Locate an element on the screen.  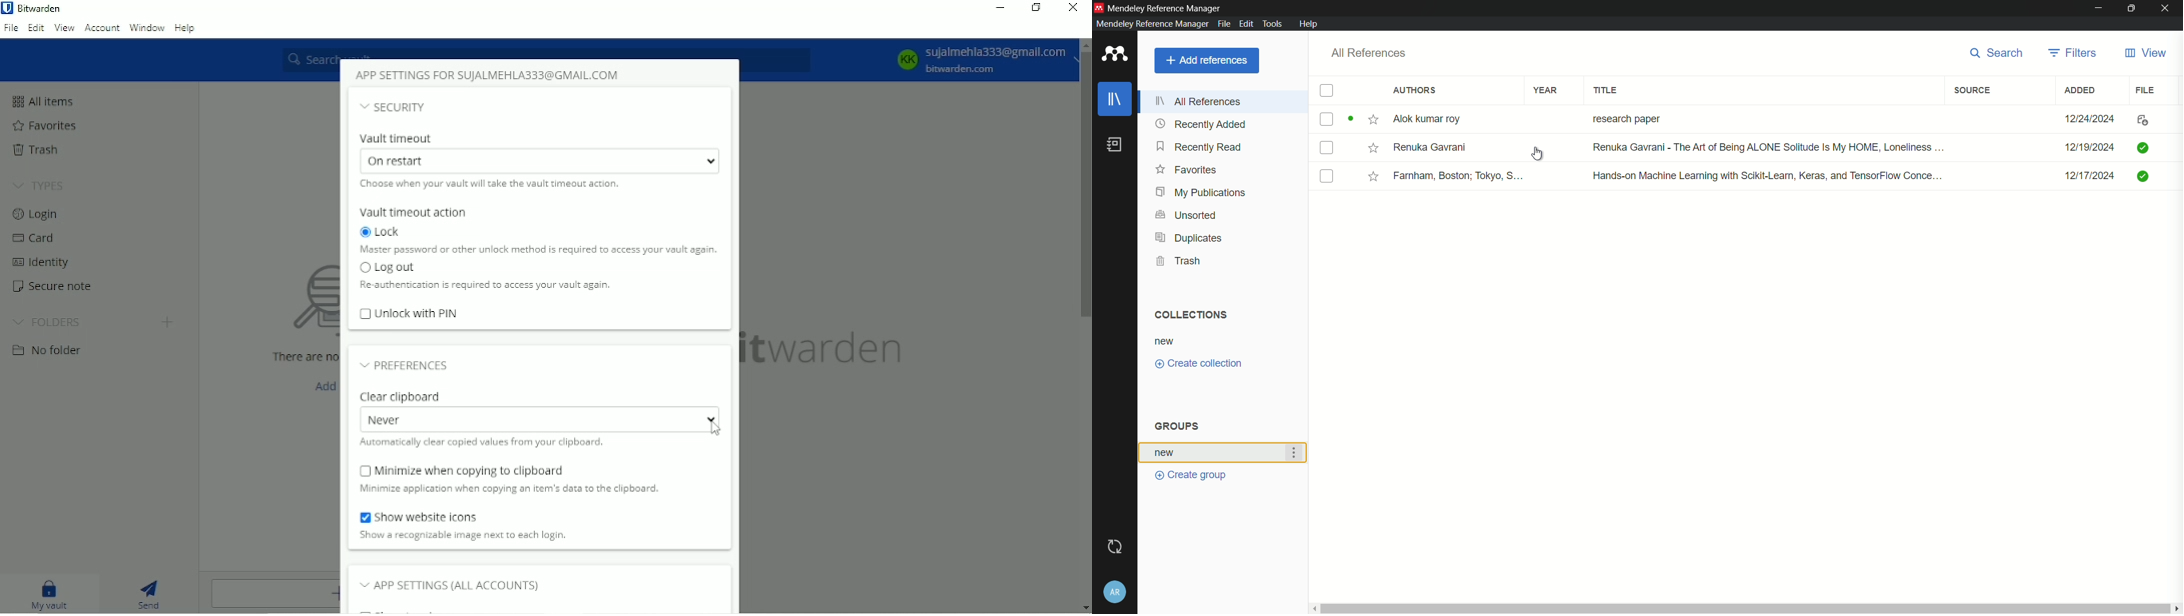
app icon is located at coordinates (1099, 6).